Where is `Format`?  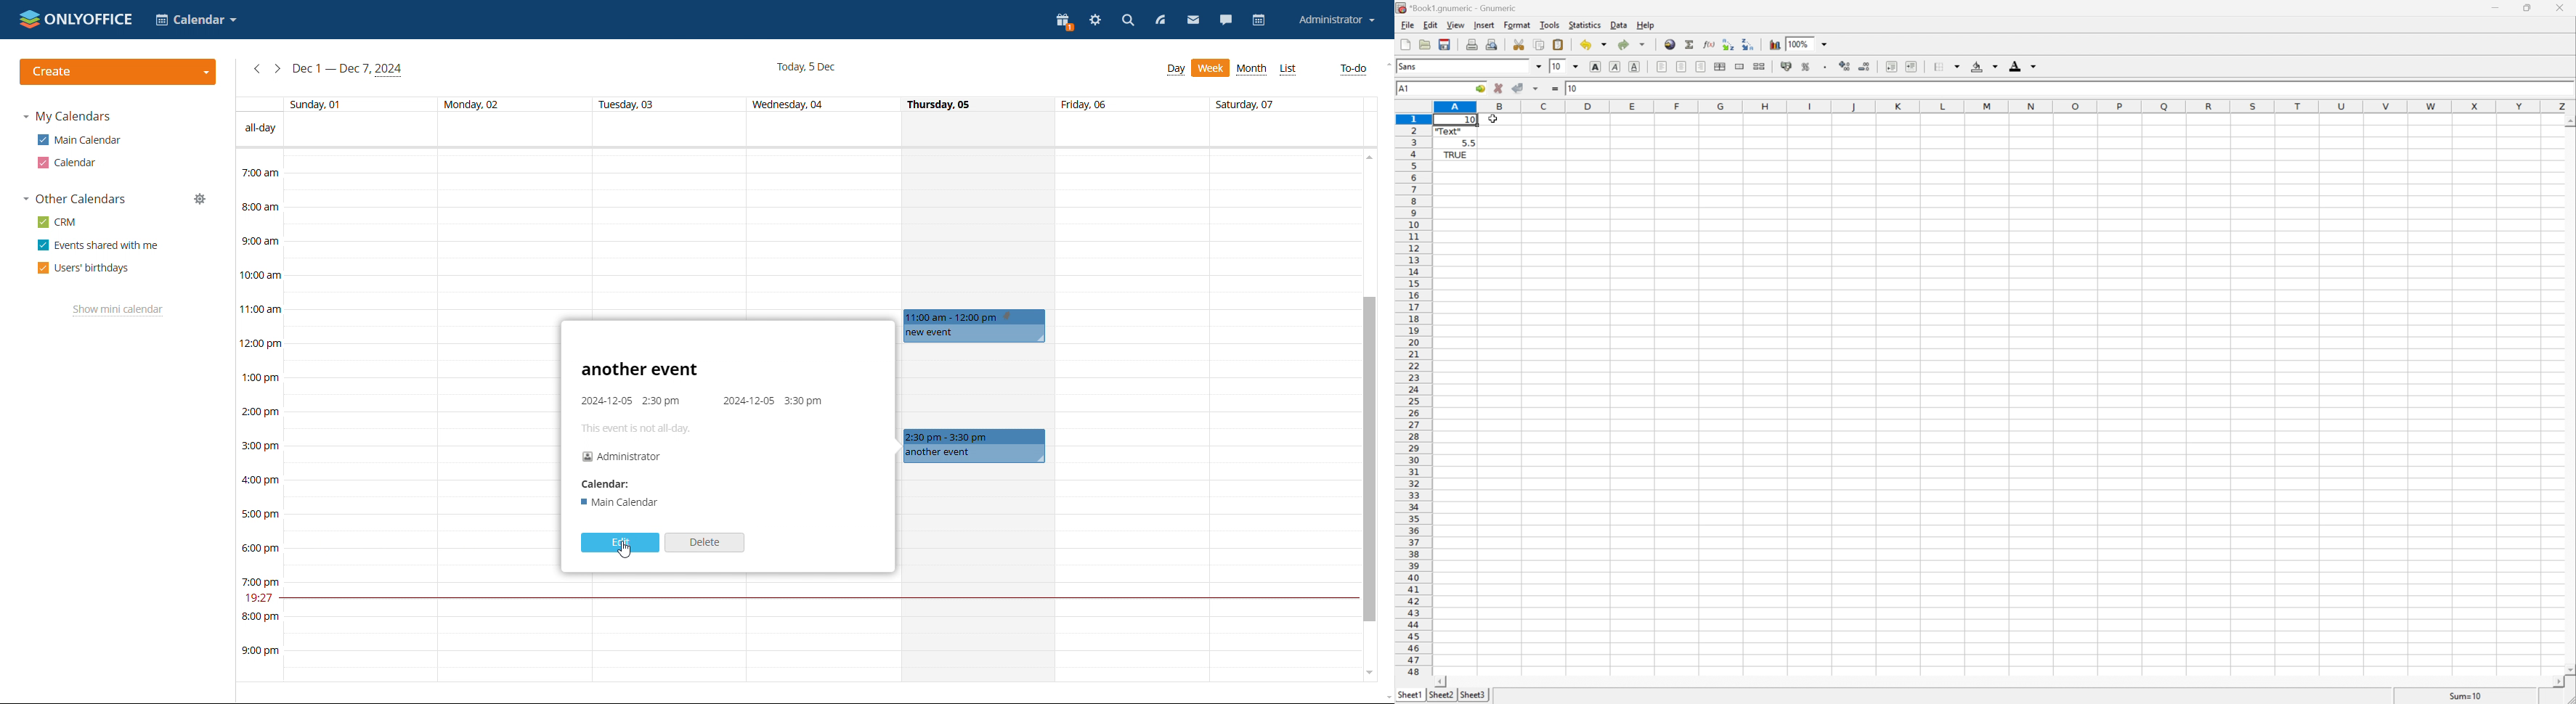 Format is located at coordinates (1518, 24).